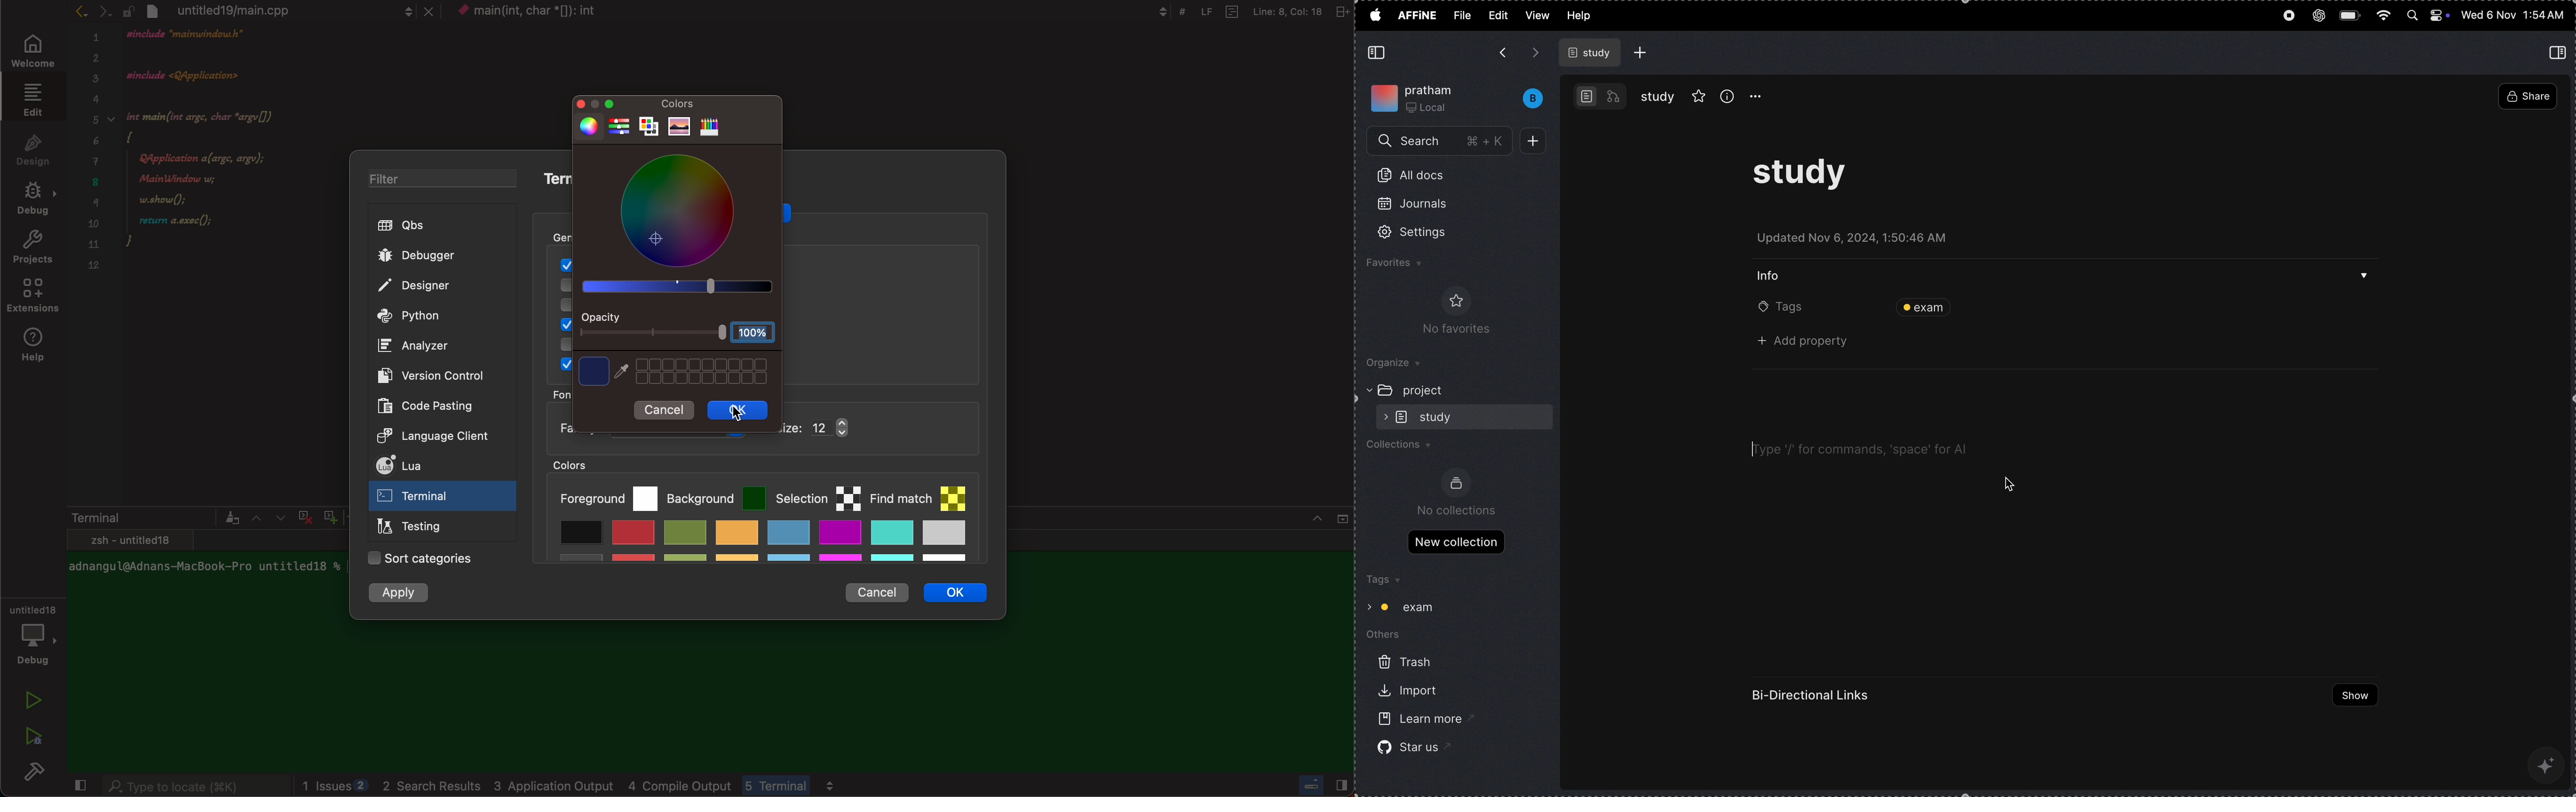 This screenshot has width=2576, height=812. What do you see at coordinates (2134, 307) in the screenshot?
I see `add tag` at bounding box center [2134, 307].